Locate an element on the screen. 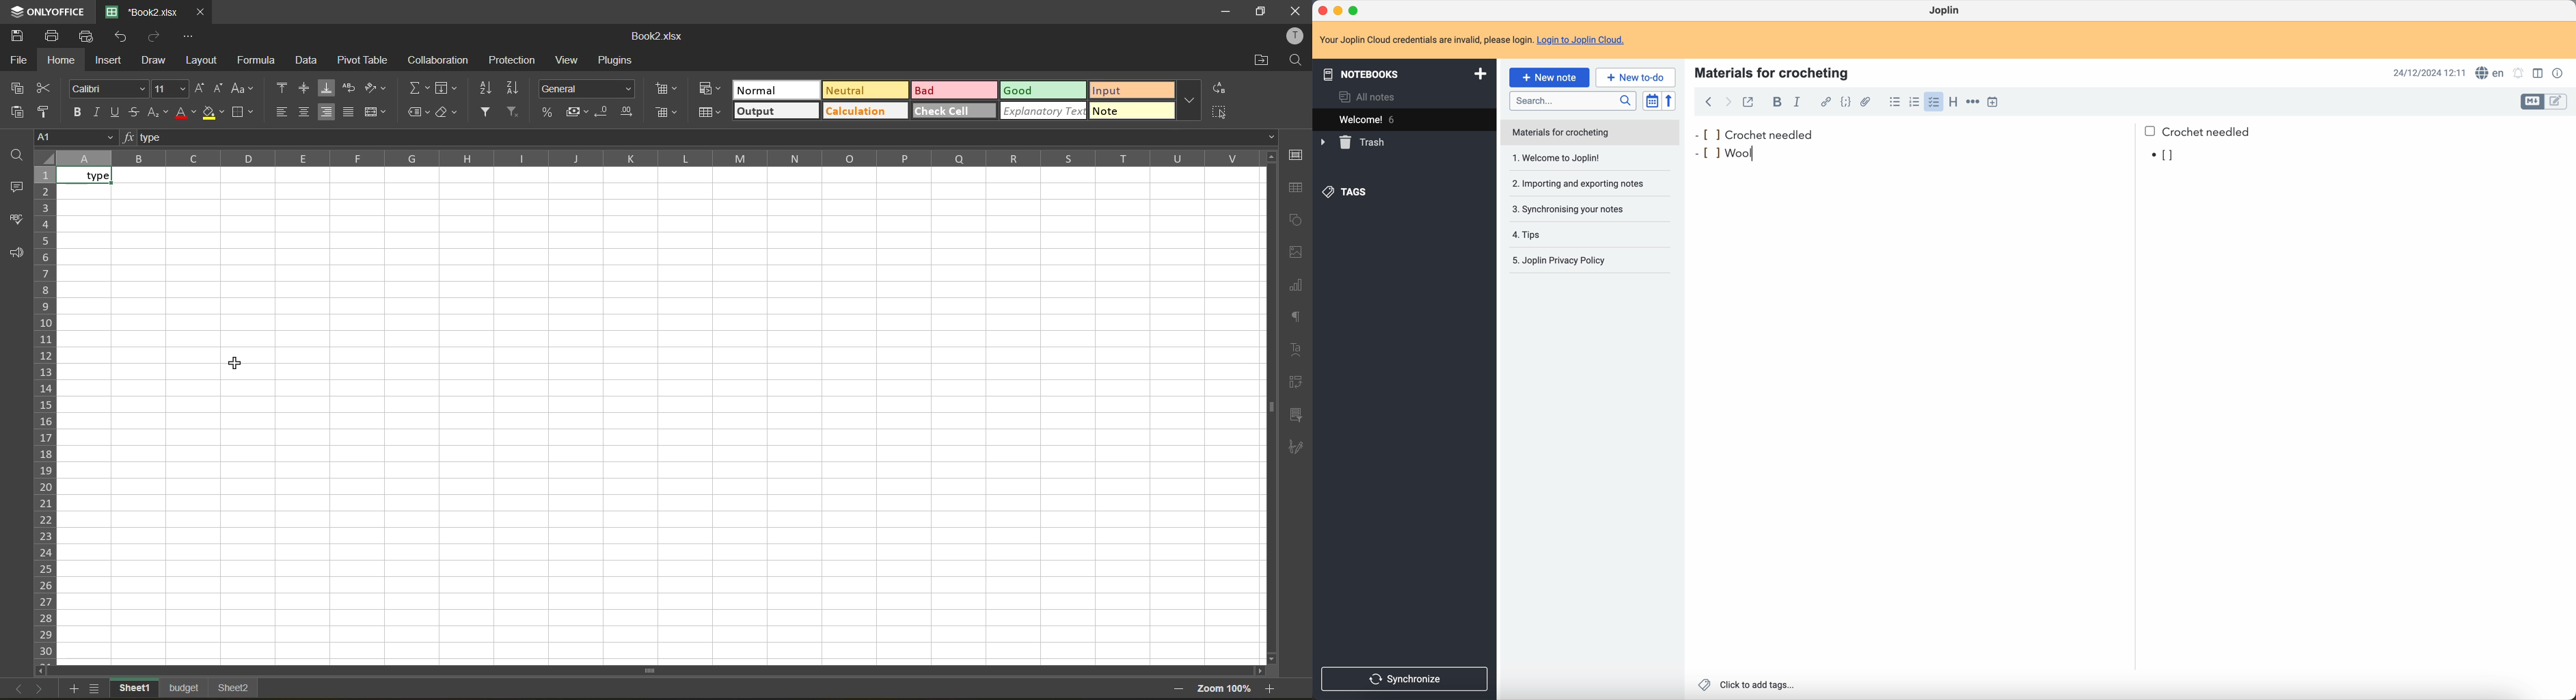 The image size is (2576, 700). materials for crocheting is located at coordinates (1773, 72).